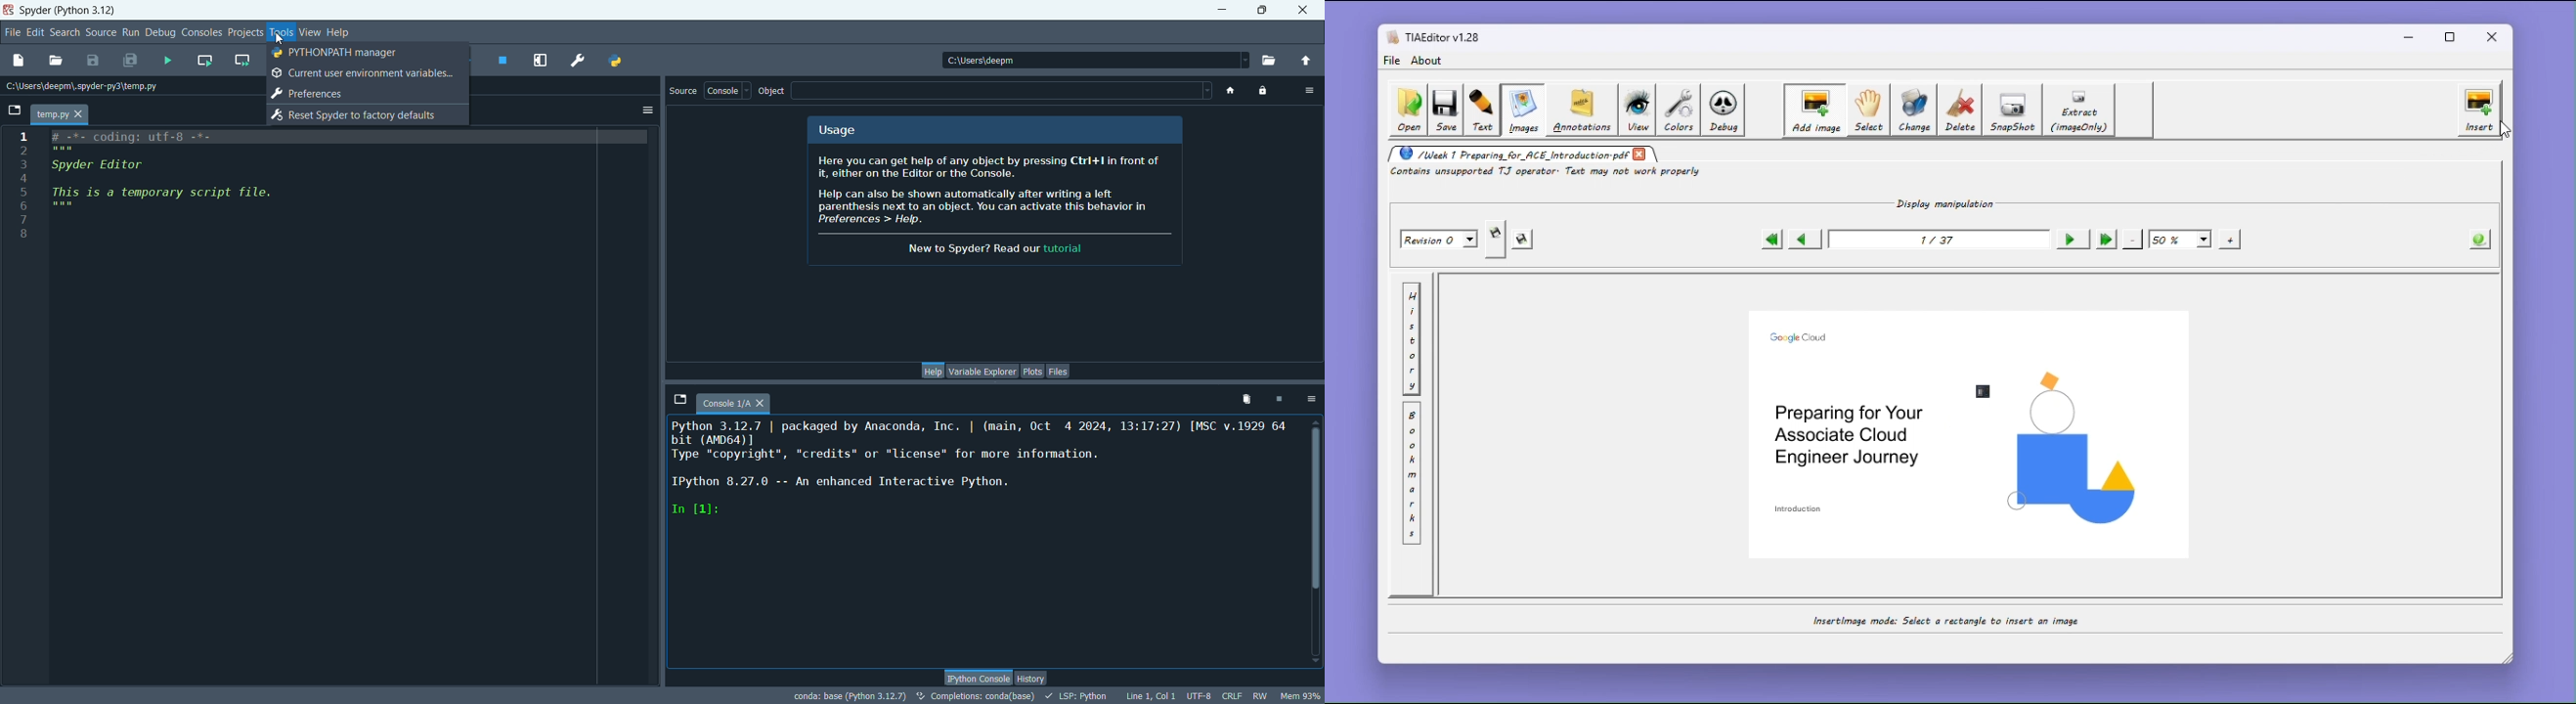 This screenshot has height=728, width=2576. What do you see at coordinates (1309, 60) in the screenshot?
I see `change to parent directory` at bounding box center [1309, 60].